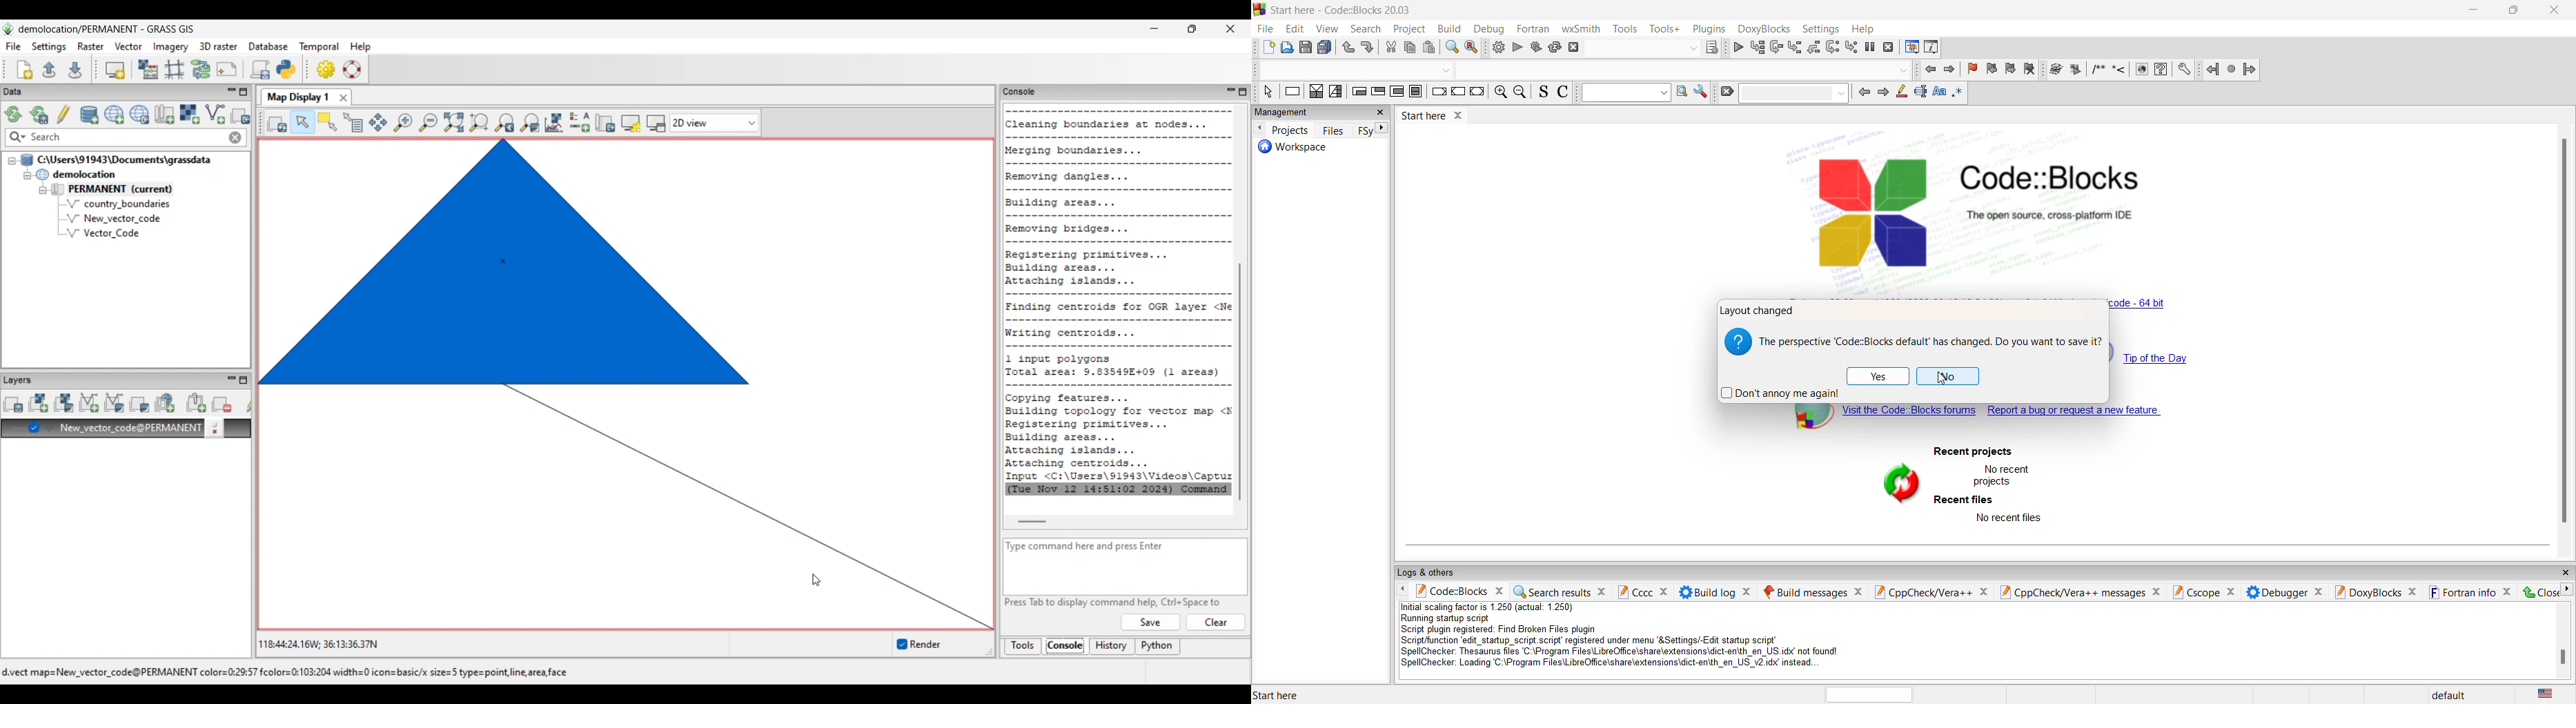 The image size is (2576, 728). I want to click on faq, so click(2161, 70).